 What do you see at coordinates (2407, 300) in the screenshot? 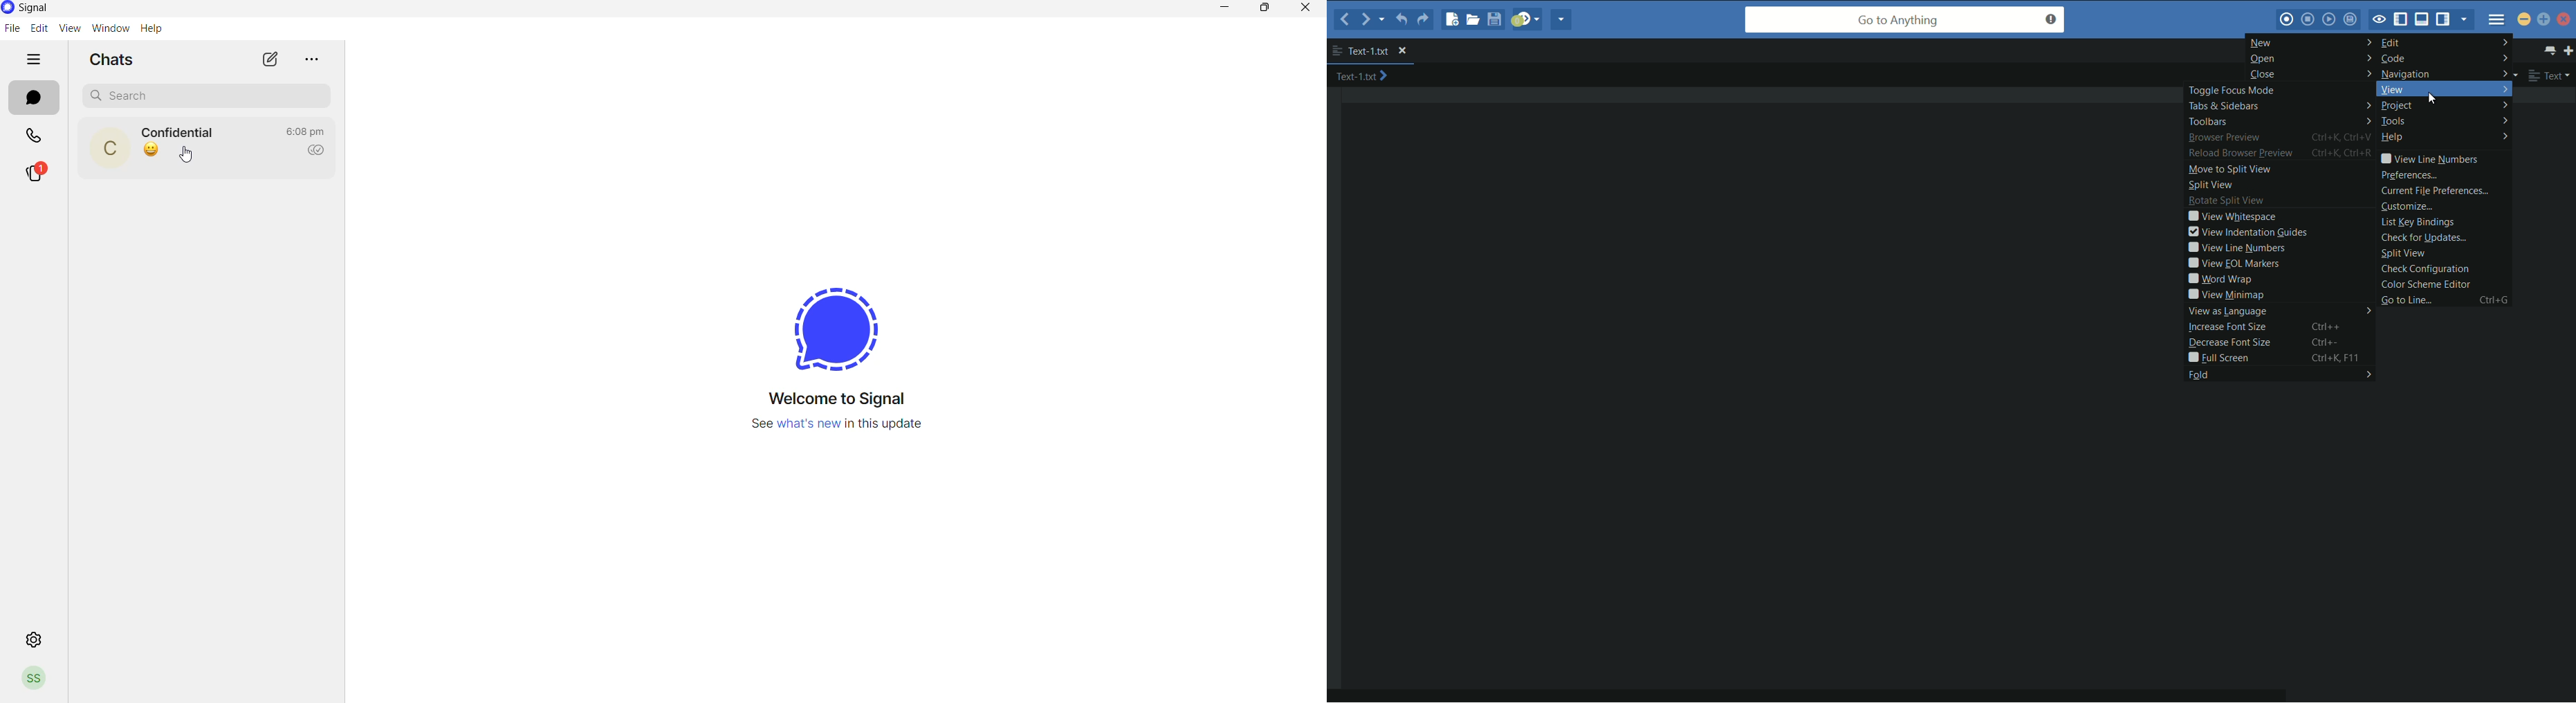
I see `go to line` at bounding box center [2407, 300].